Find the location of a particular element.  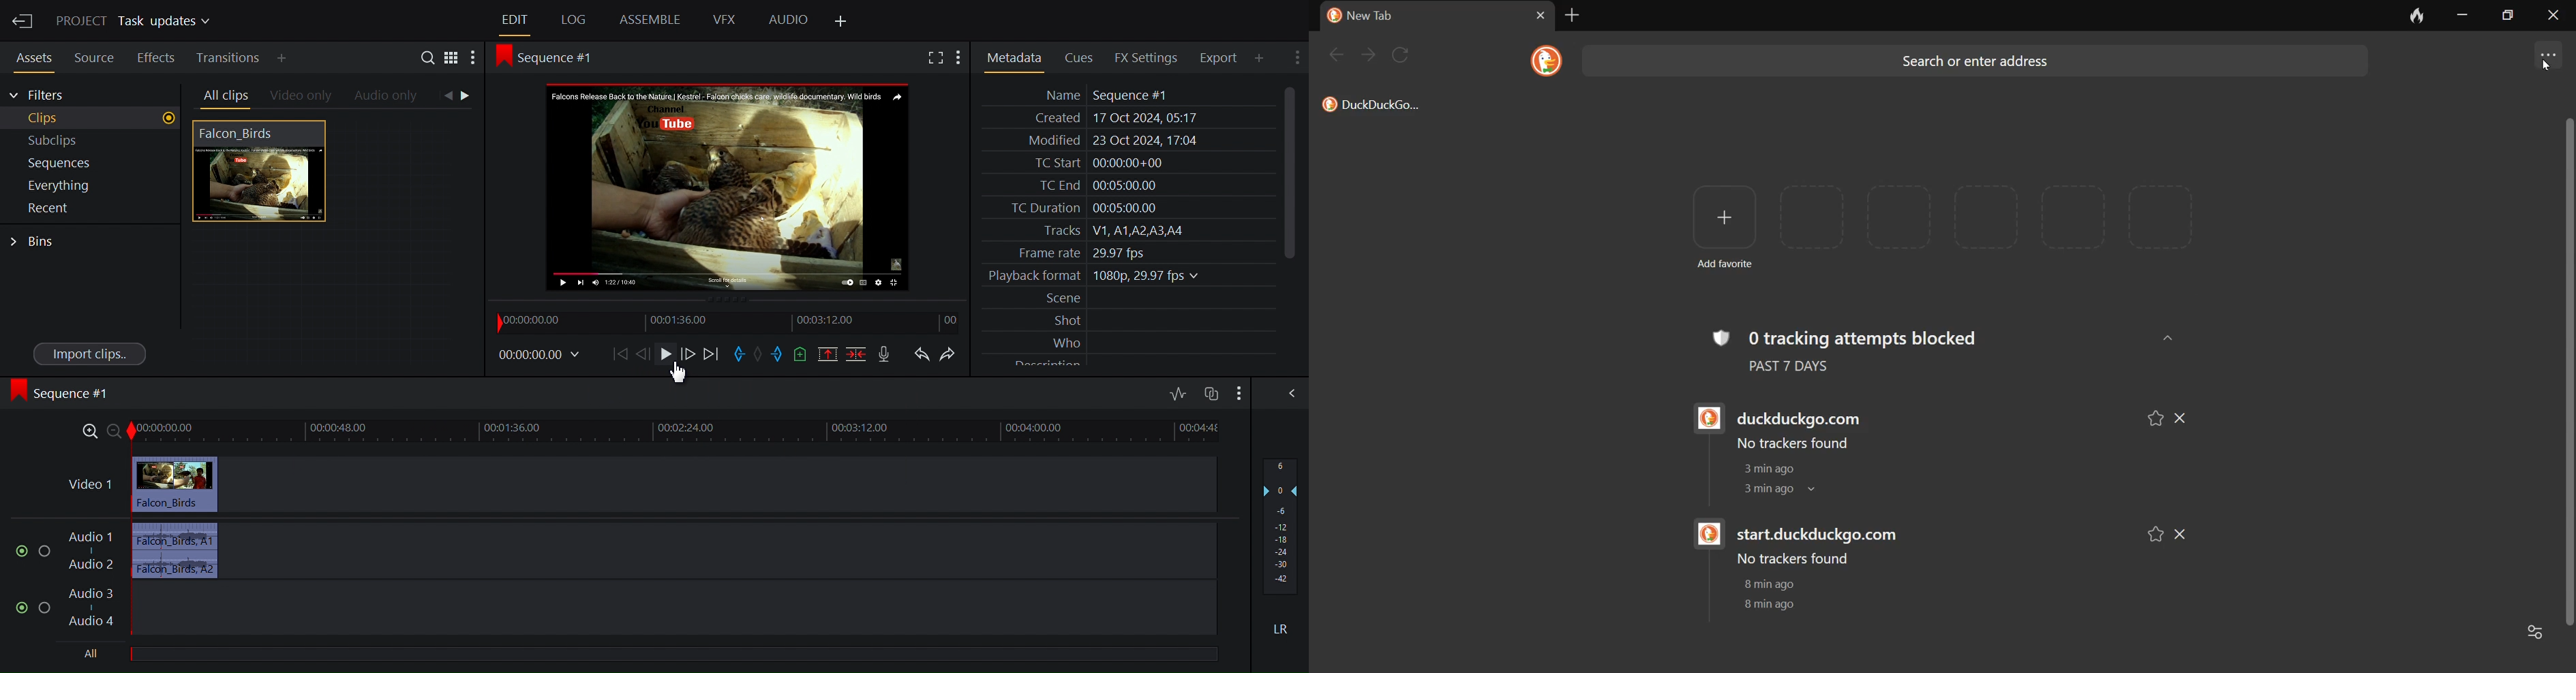

Remove the marked section is located at coordinates (828, 354).